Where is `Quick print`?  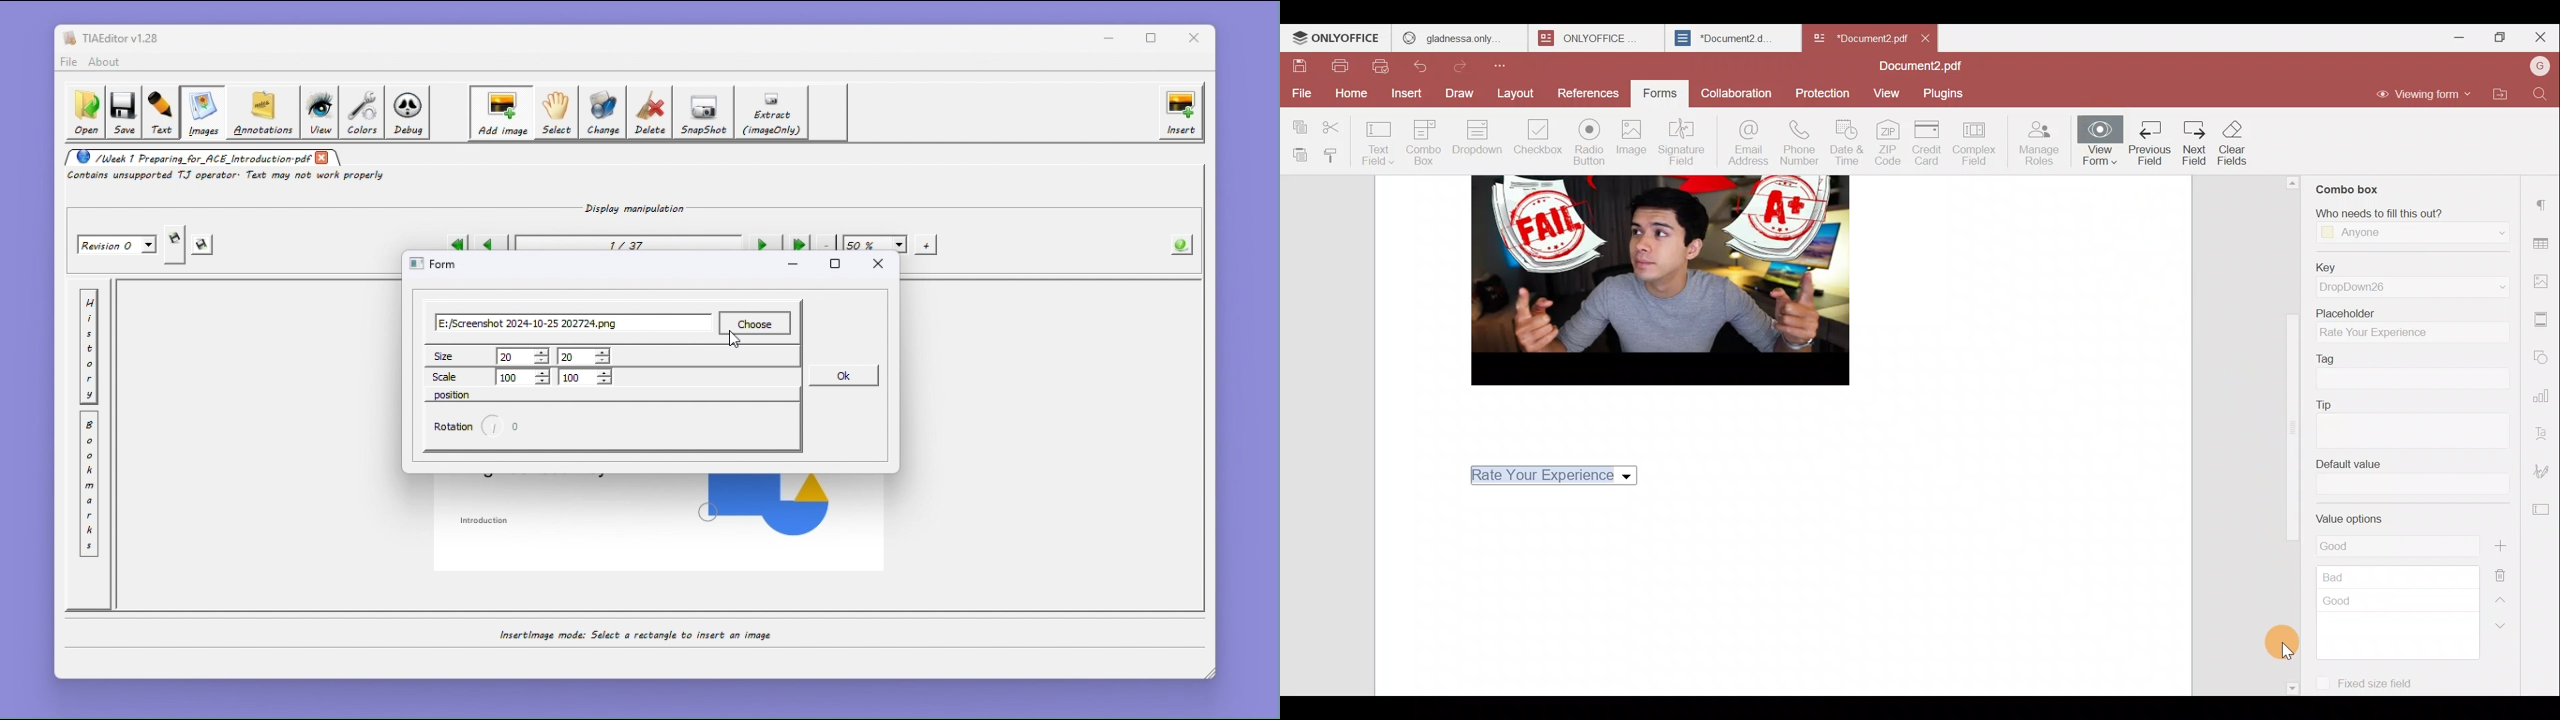 Quick print is located at coordinates (1380, 67).